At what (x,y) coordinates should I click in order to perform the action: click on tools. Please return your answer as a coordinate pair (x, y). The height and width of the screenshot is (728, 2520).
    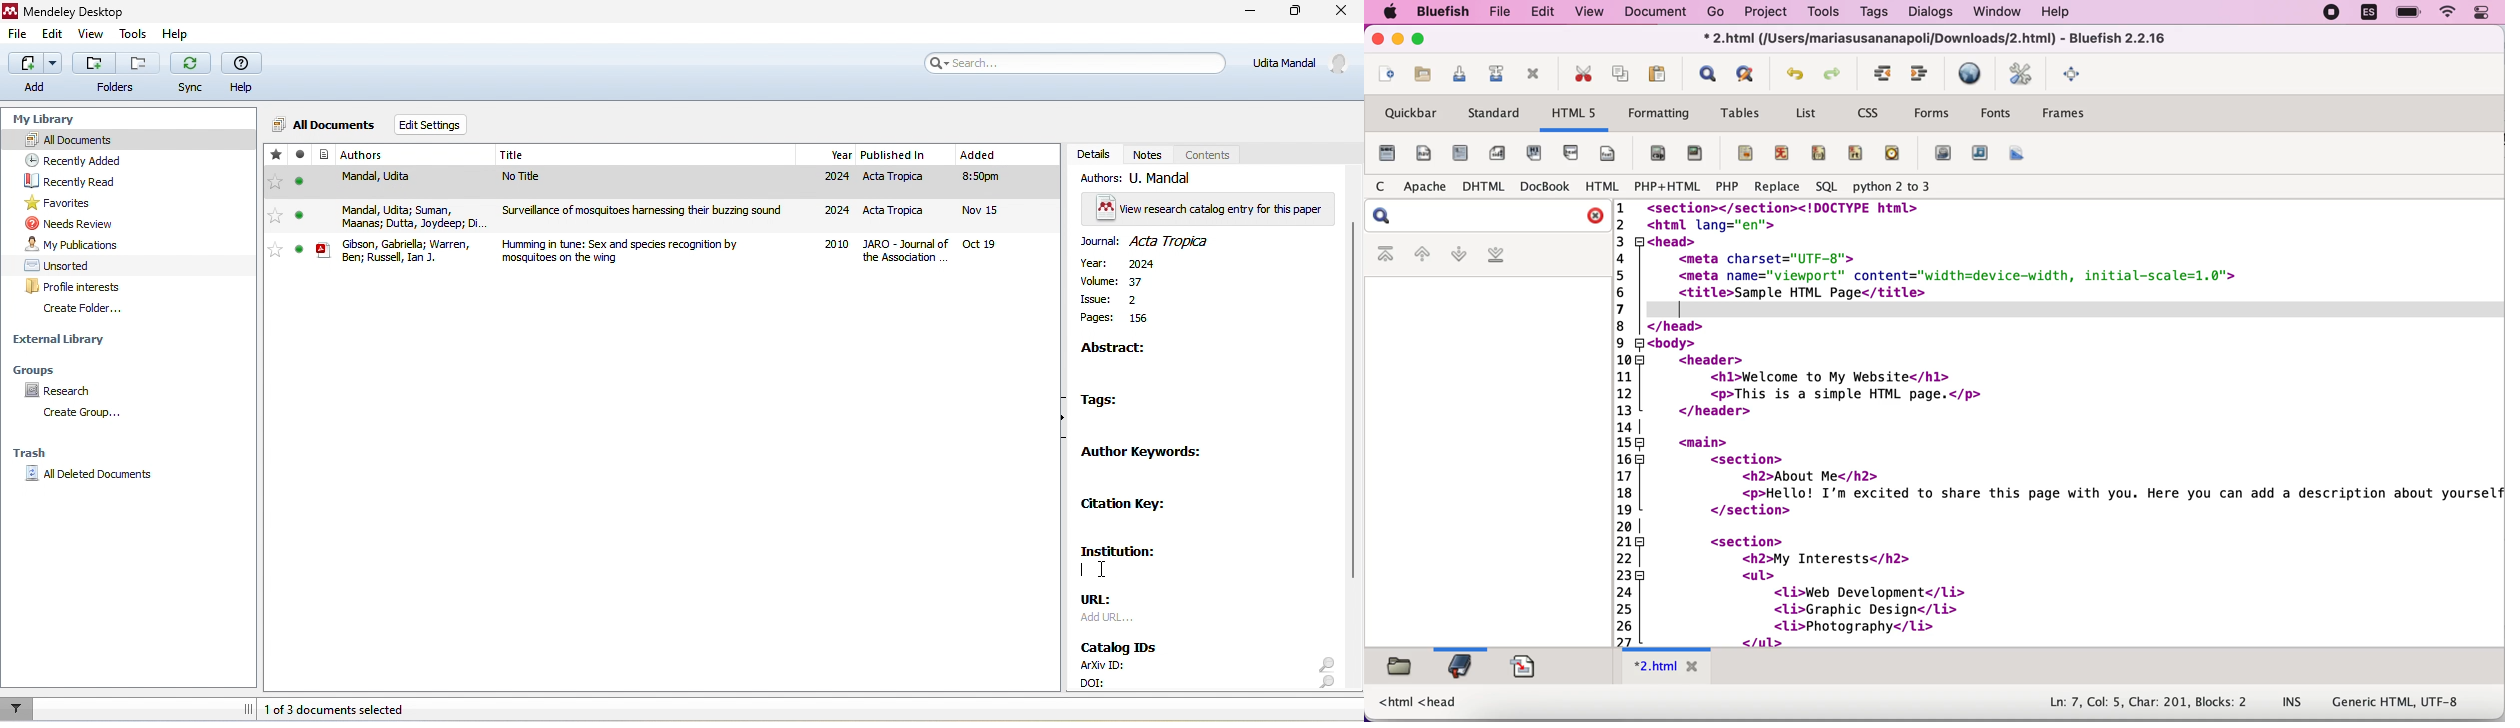
    Looking at the image, I should click on (1827, 12).